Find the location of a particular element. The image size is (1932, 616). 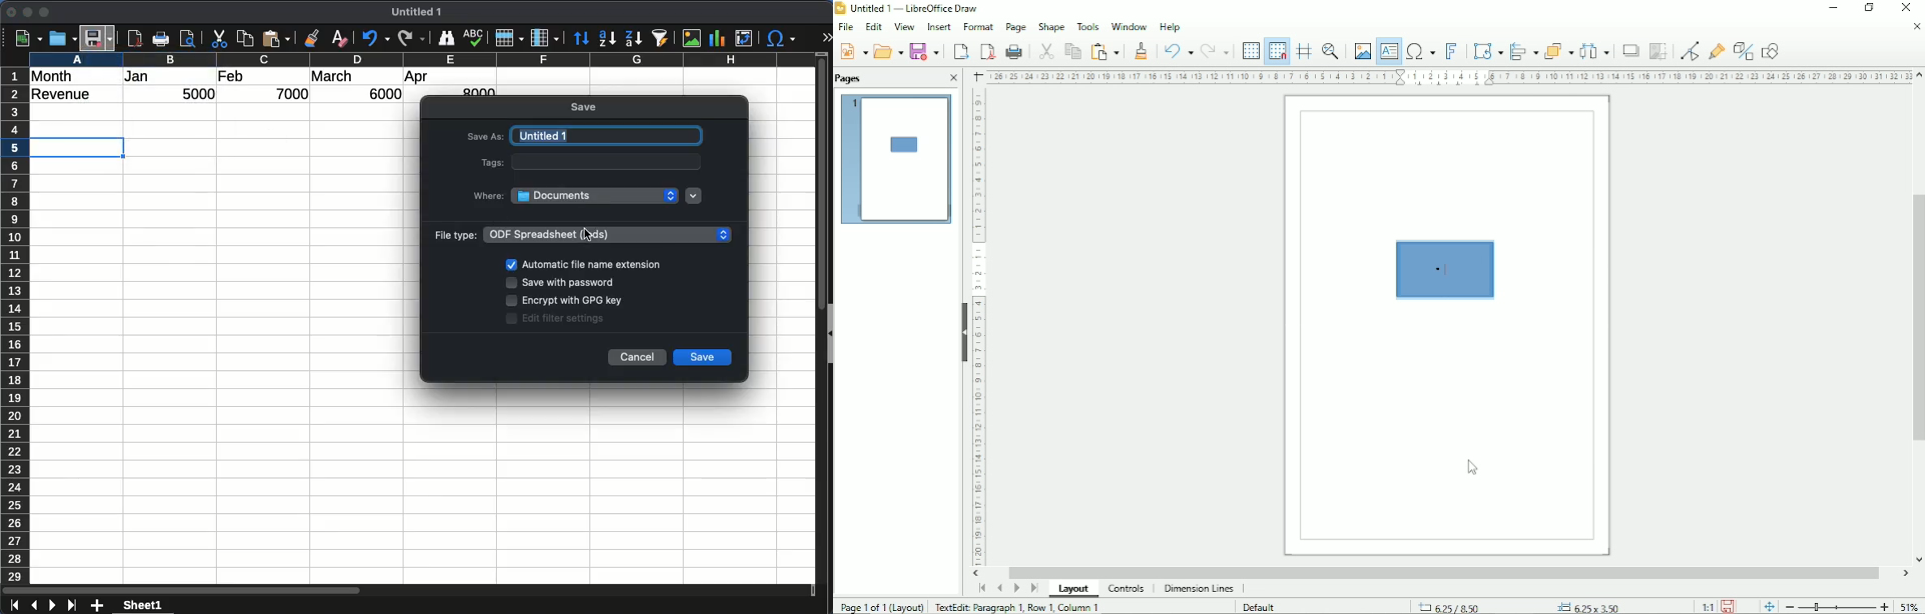

clear formatting is located at coordinates (339, 38).